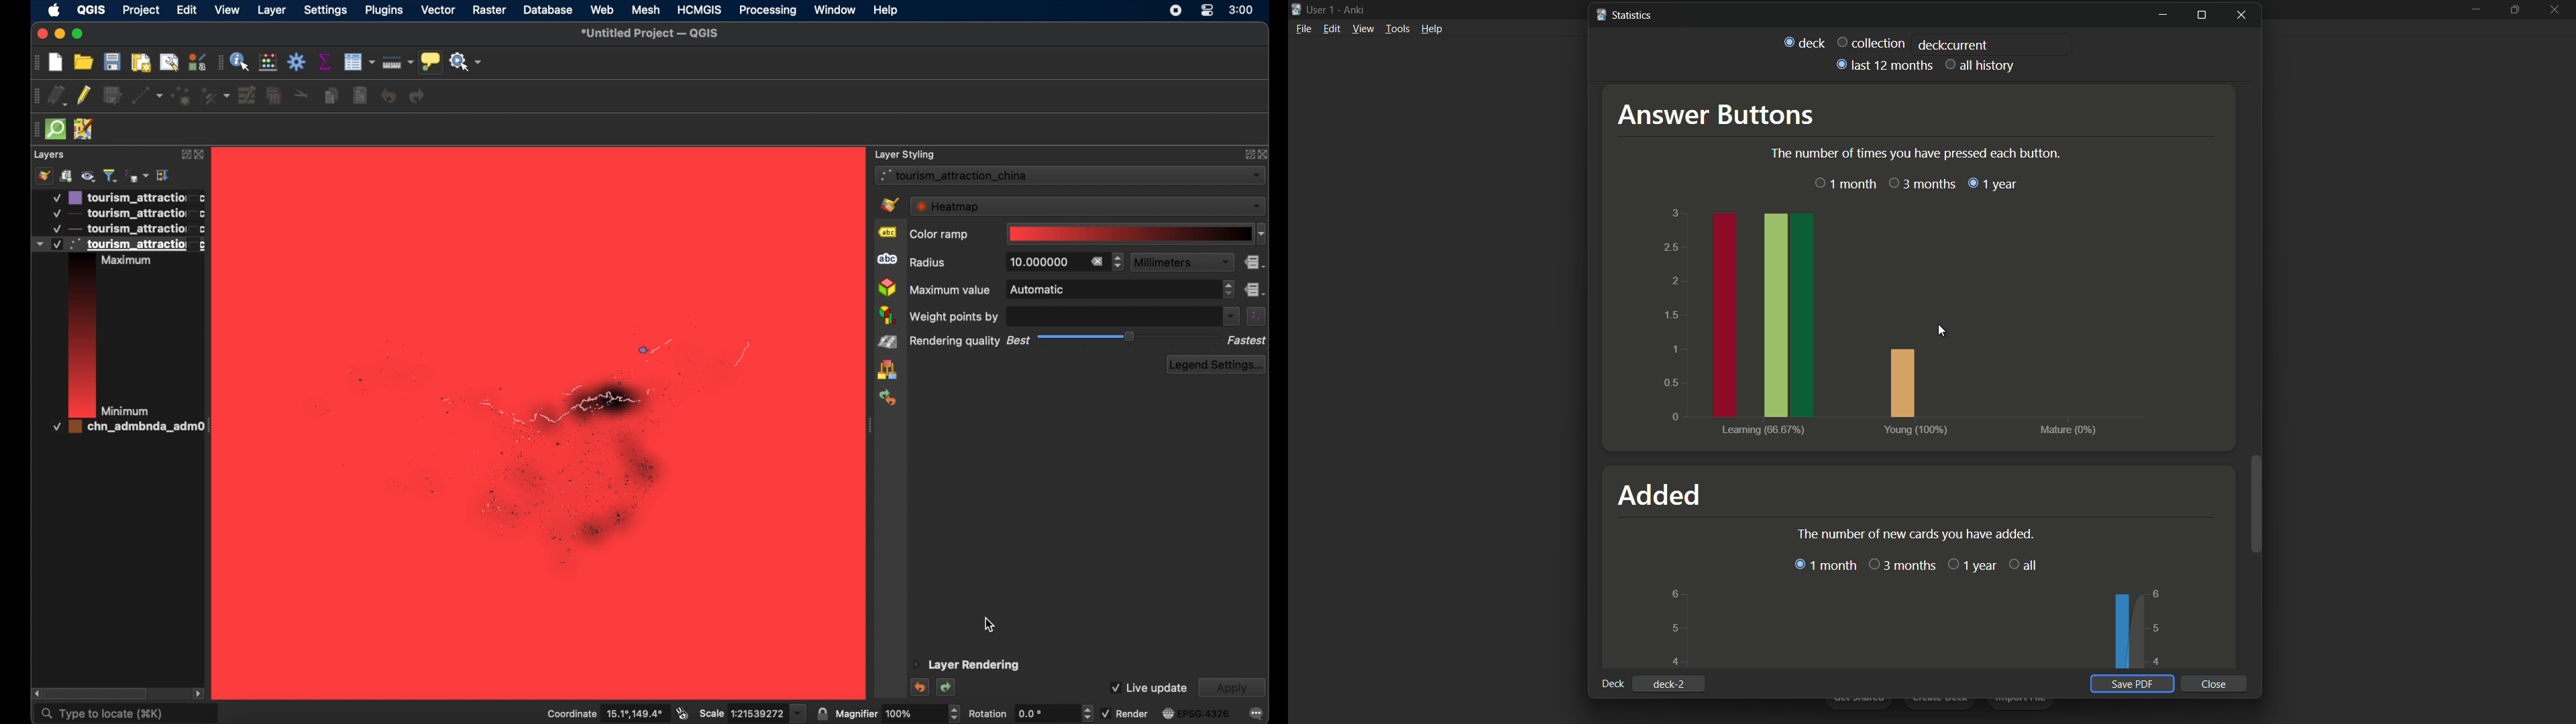 This screenshot has width=2576, height=728. I want to click on toolbox, so click(297, 62).